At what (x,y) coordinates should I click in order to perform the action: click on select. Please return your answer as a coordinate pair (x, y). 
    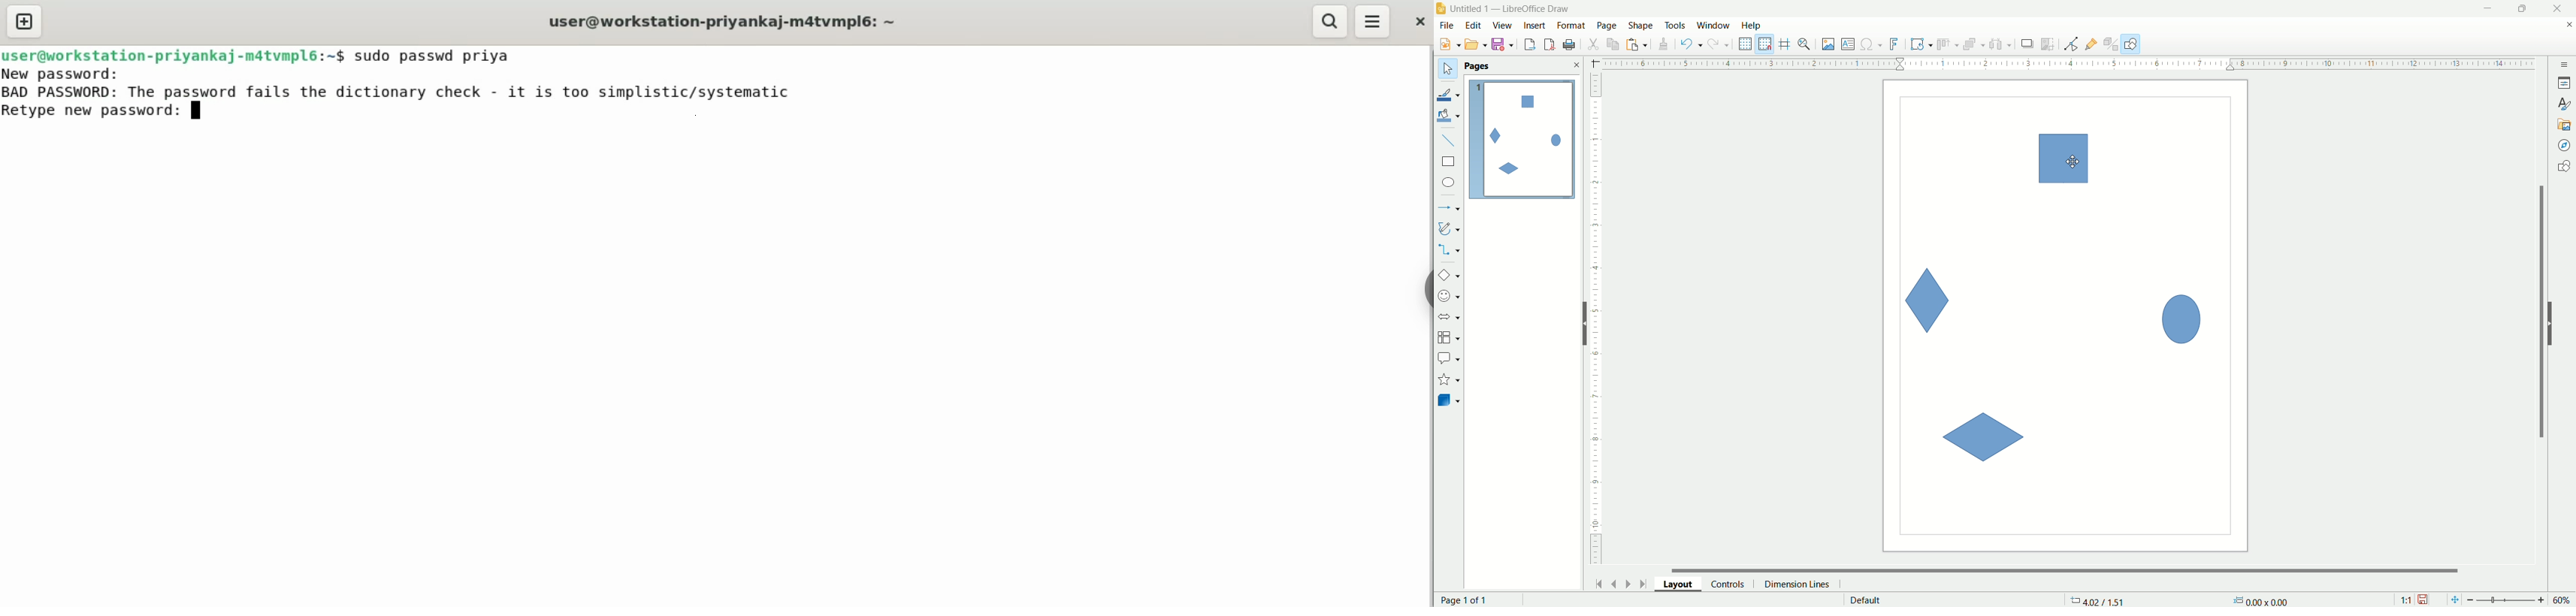
    Looking at the image, I should click on (1447, 69).